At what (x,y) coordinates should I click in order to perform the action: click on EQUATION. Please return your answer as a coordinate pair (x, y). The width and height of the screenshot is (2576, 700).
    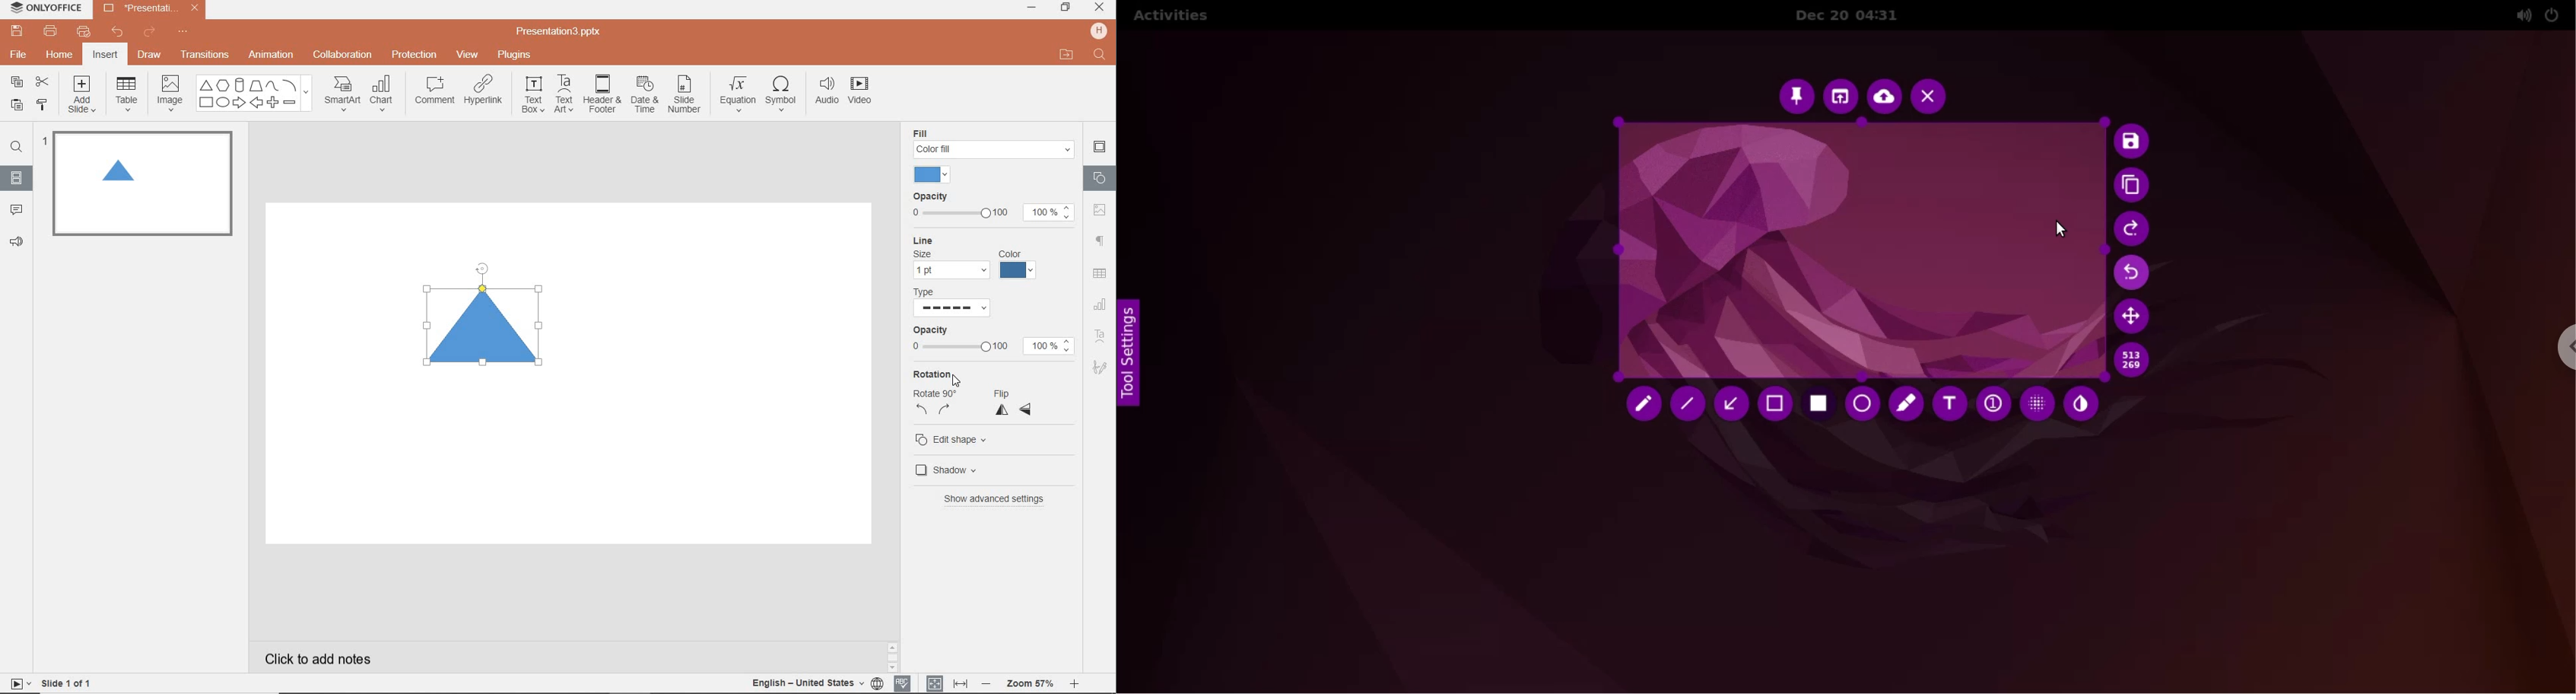
    Looking at the image, I should click on (739, 96).